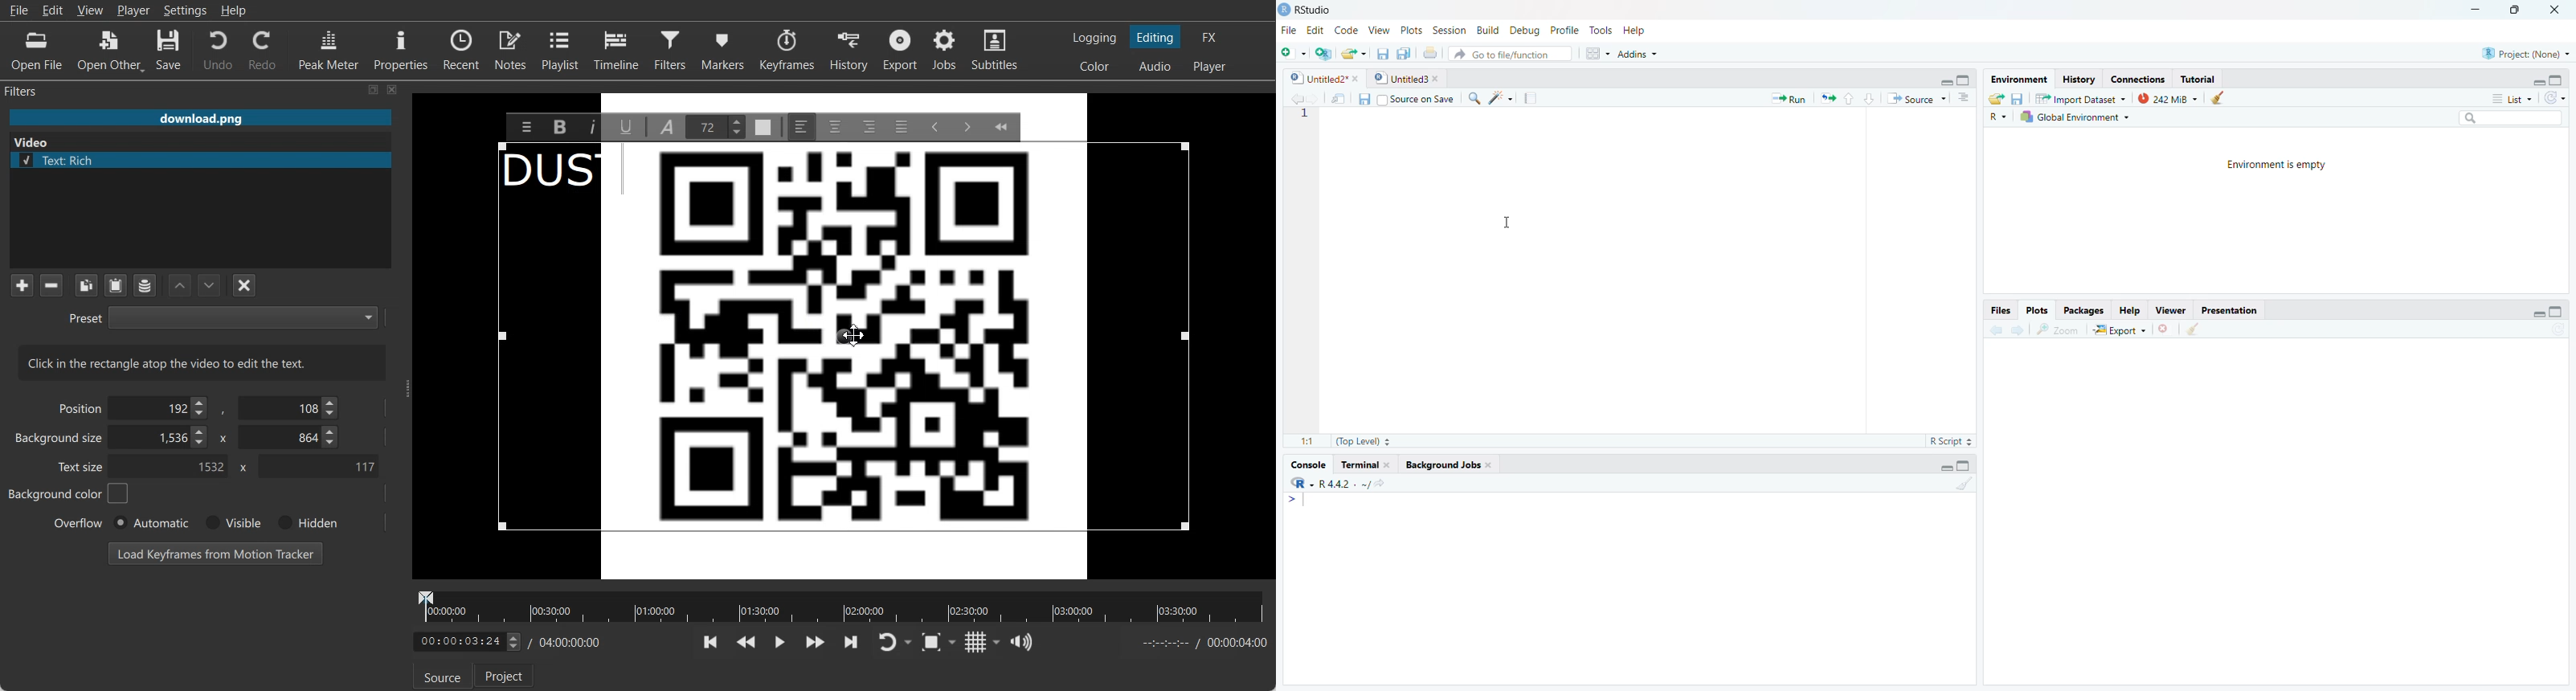  Describe the element at coordinates (1340, 98) in the screenshot. I see `show in window` at that location.